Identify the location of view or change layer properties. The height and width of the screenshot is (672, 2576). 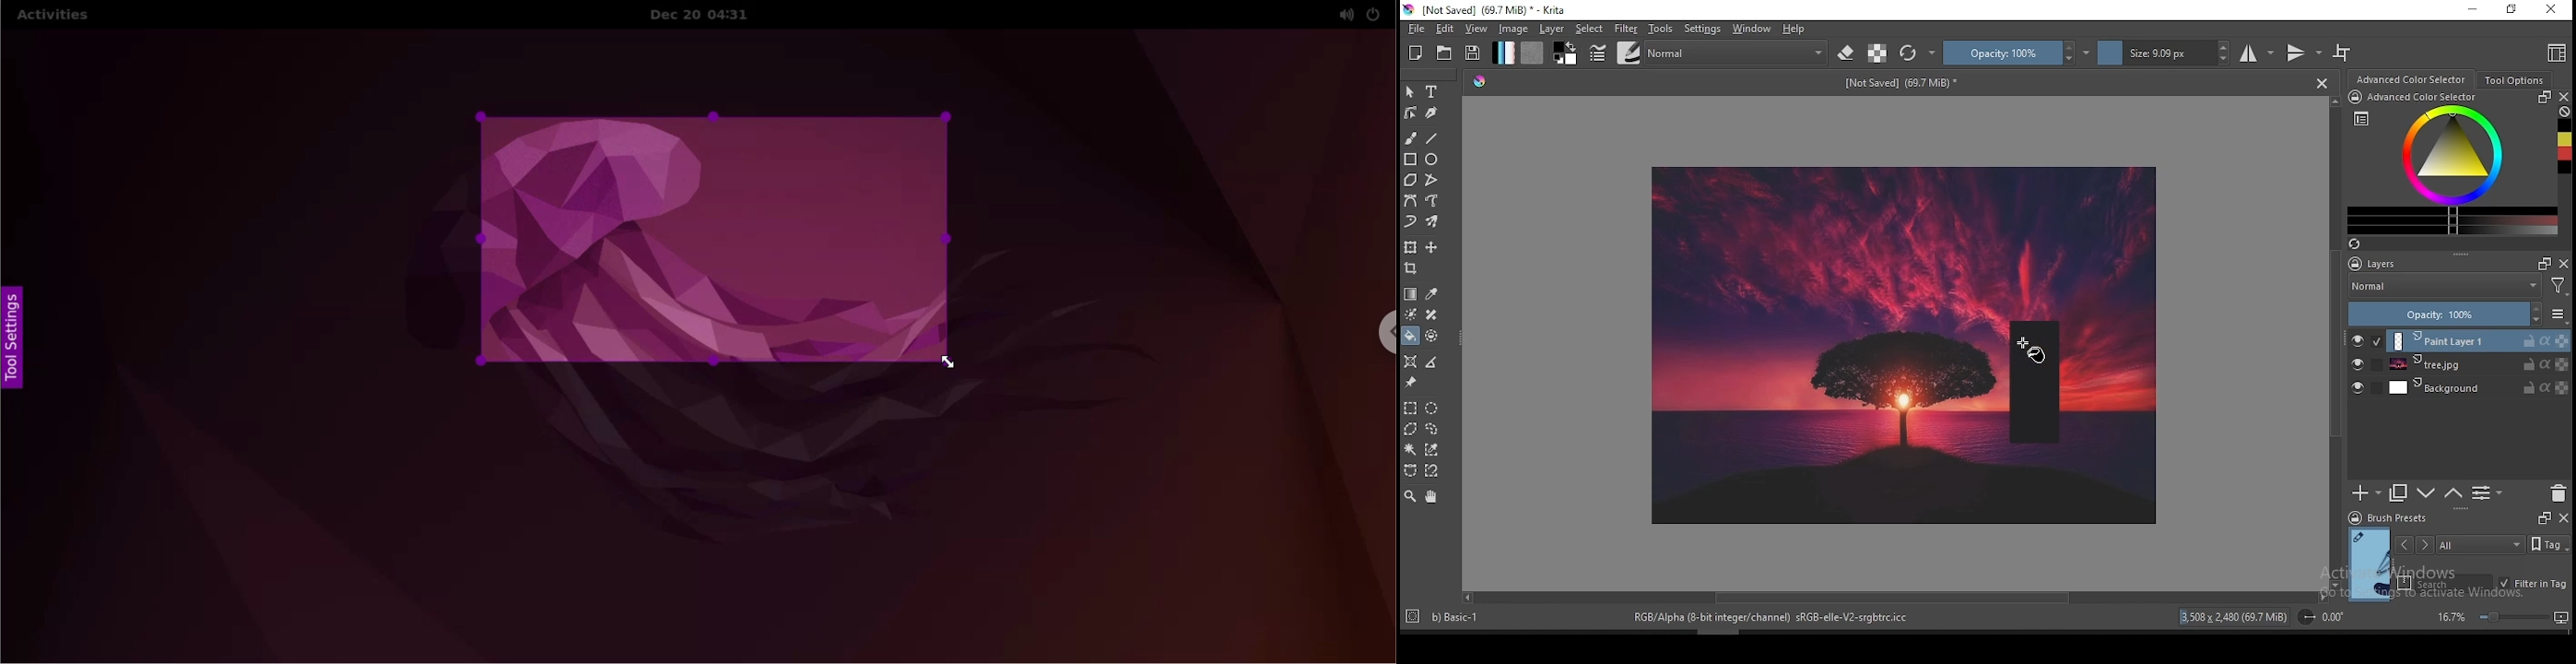
(2488, 493).